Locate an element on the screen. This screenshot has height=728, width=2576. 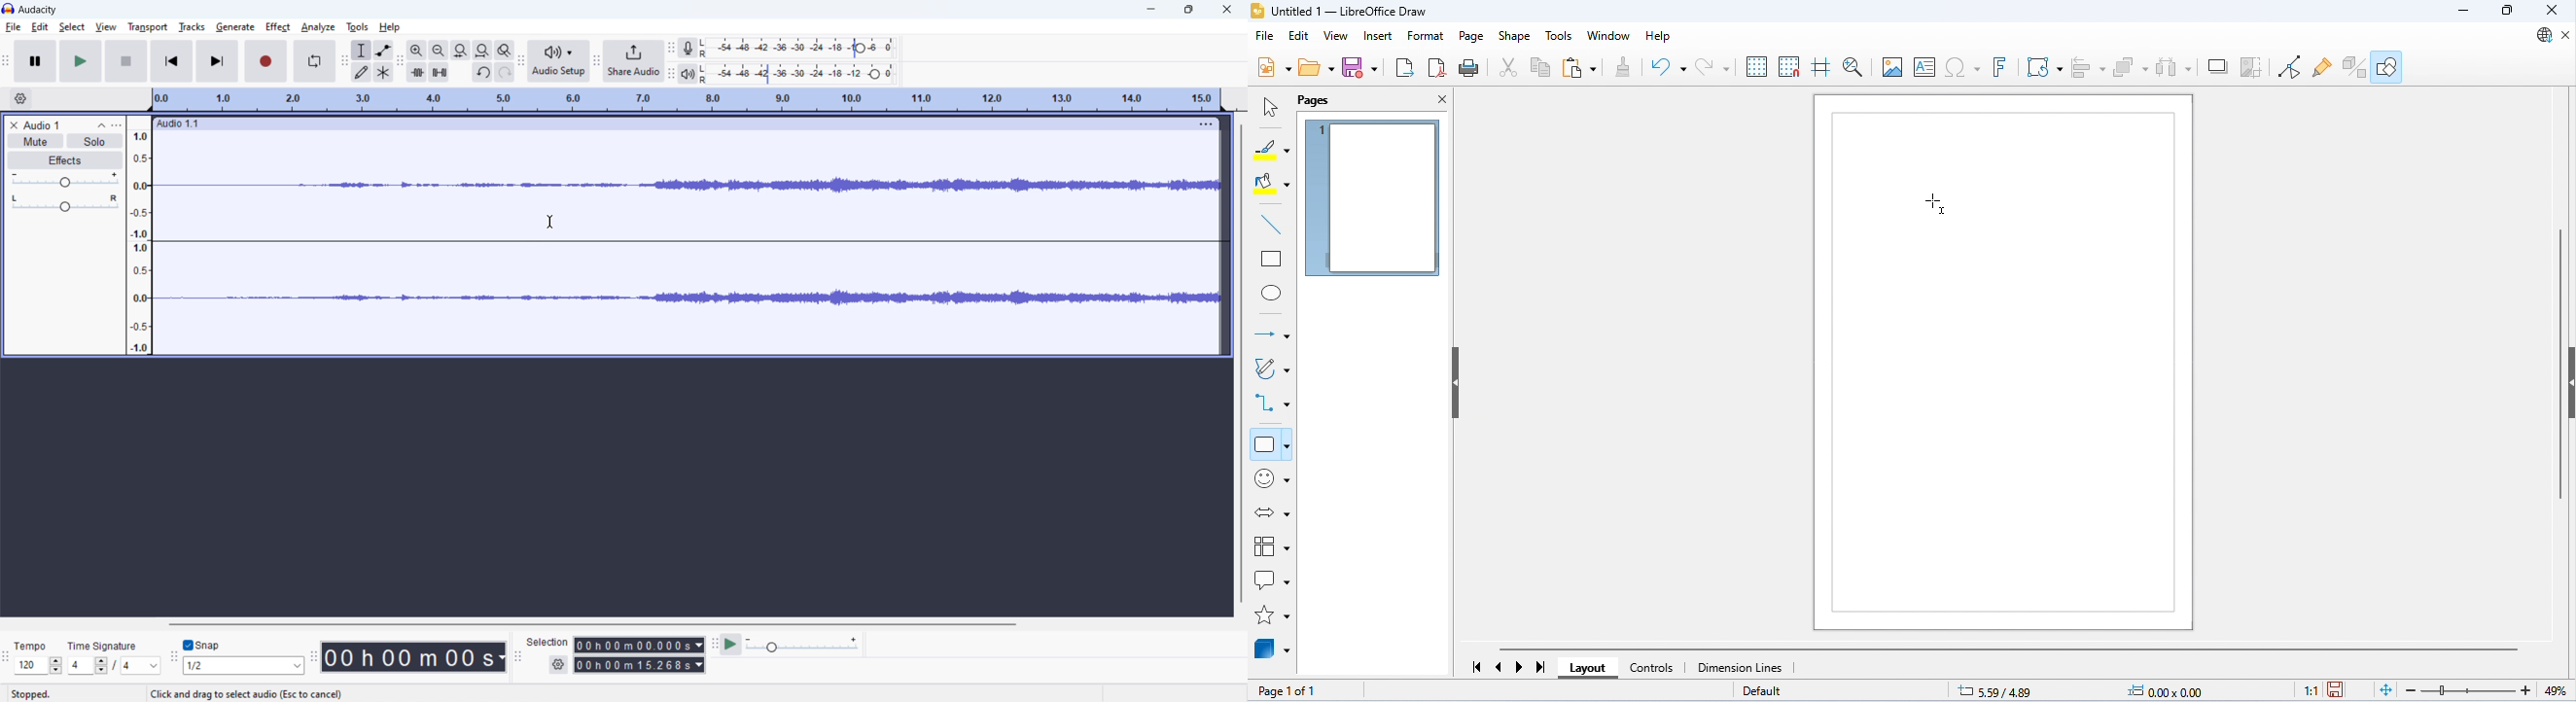
snap toggle is located at coordinates (202, 644).